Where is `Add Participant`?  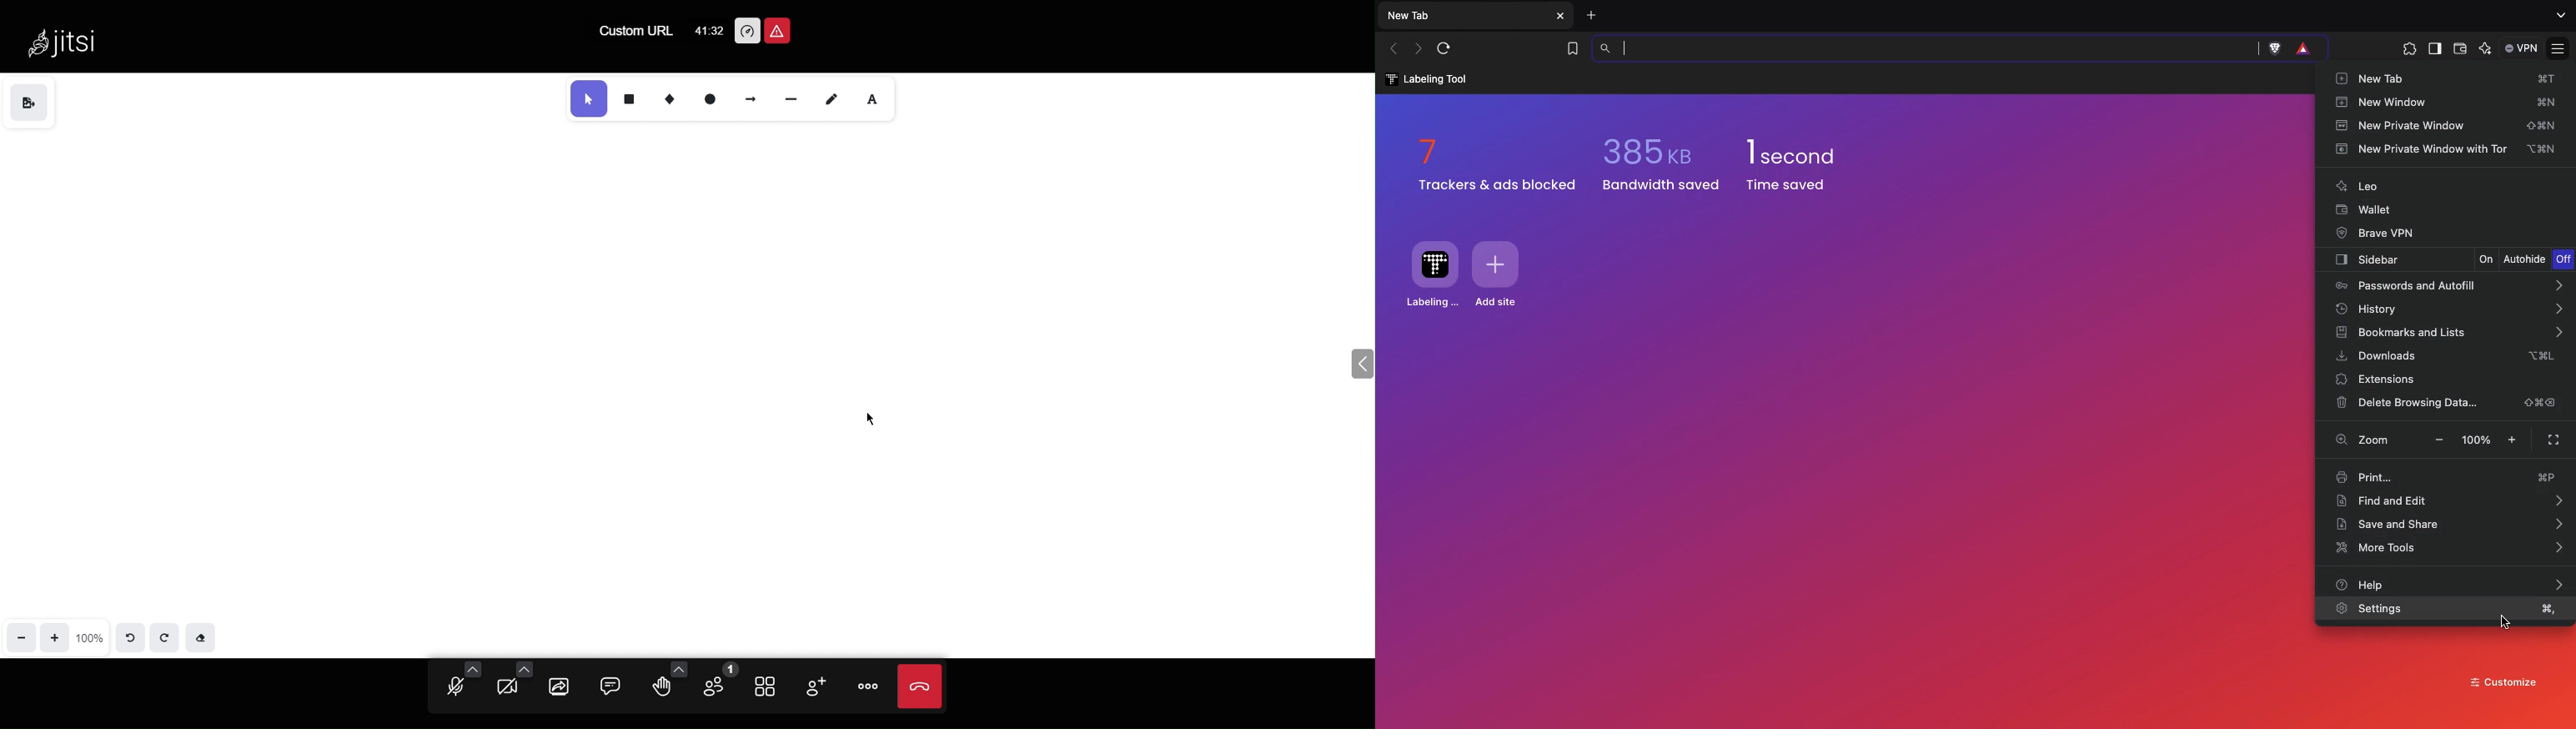
Add Participant is located at coordinates (821, 685).